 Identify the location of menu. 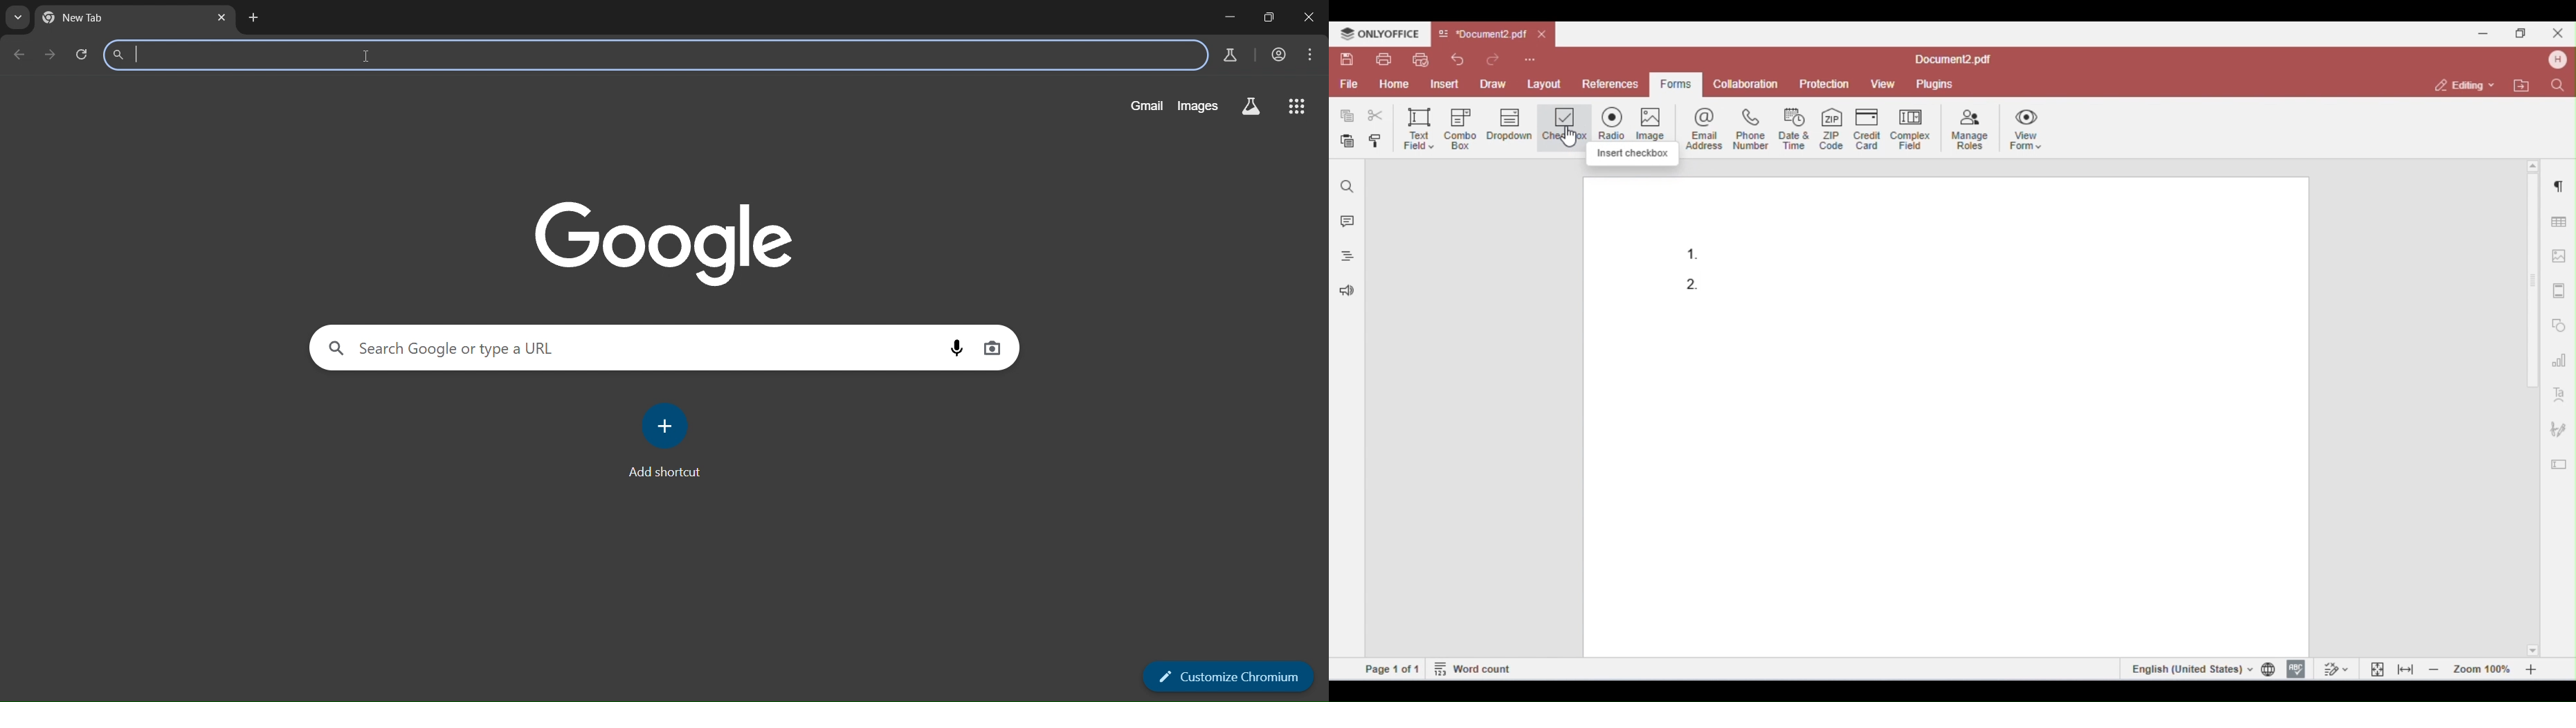
(1309, 55).